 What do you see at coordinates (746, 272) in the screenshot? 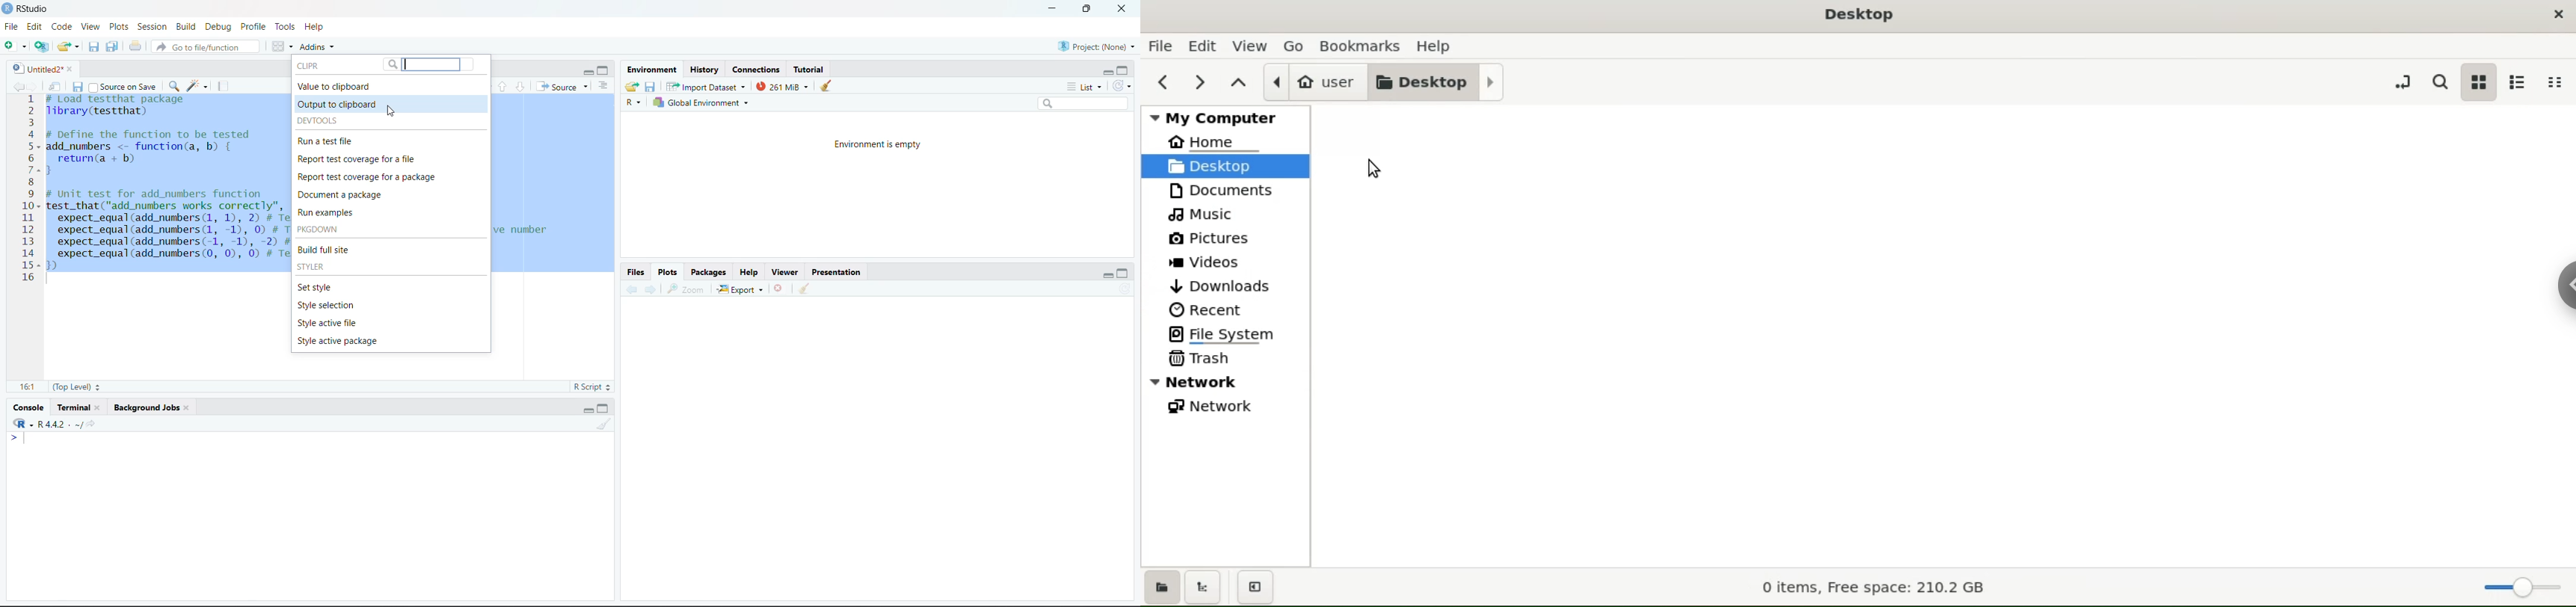
I see `Help` at bounding box center [746, 272].